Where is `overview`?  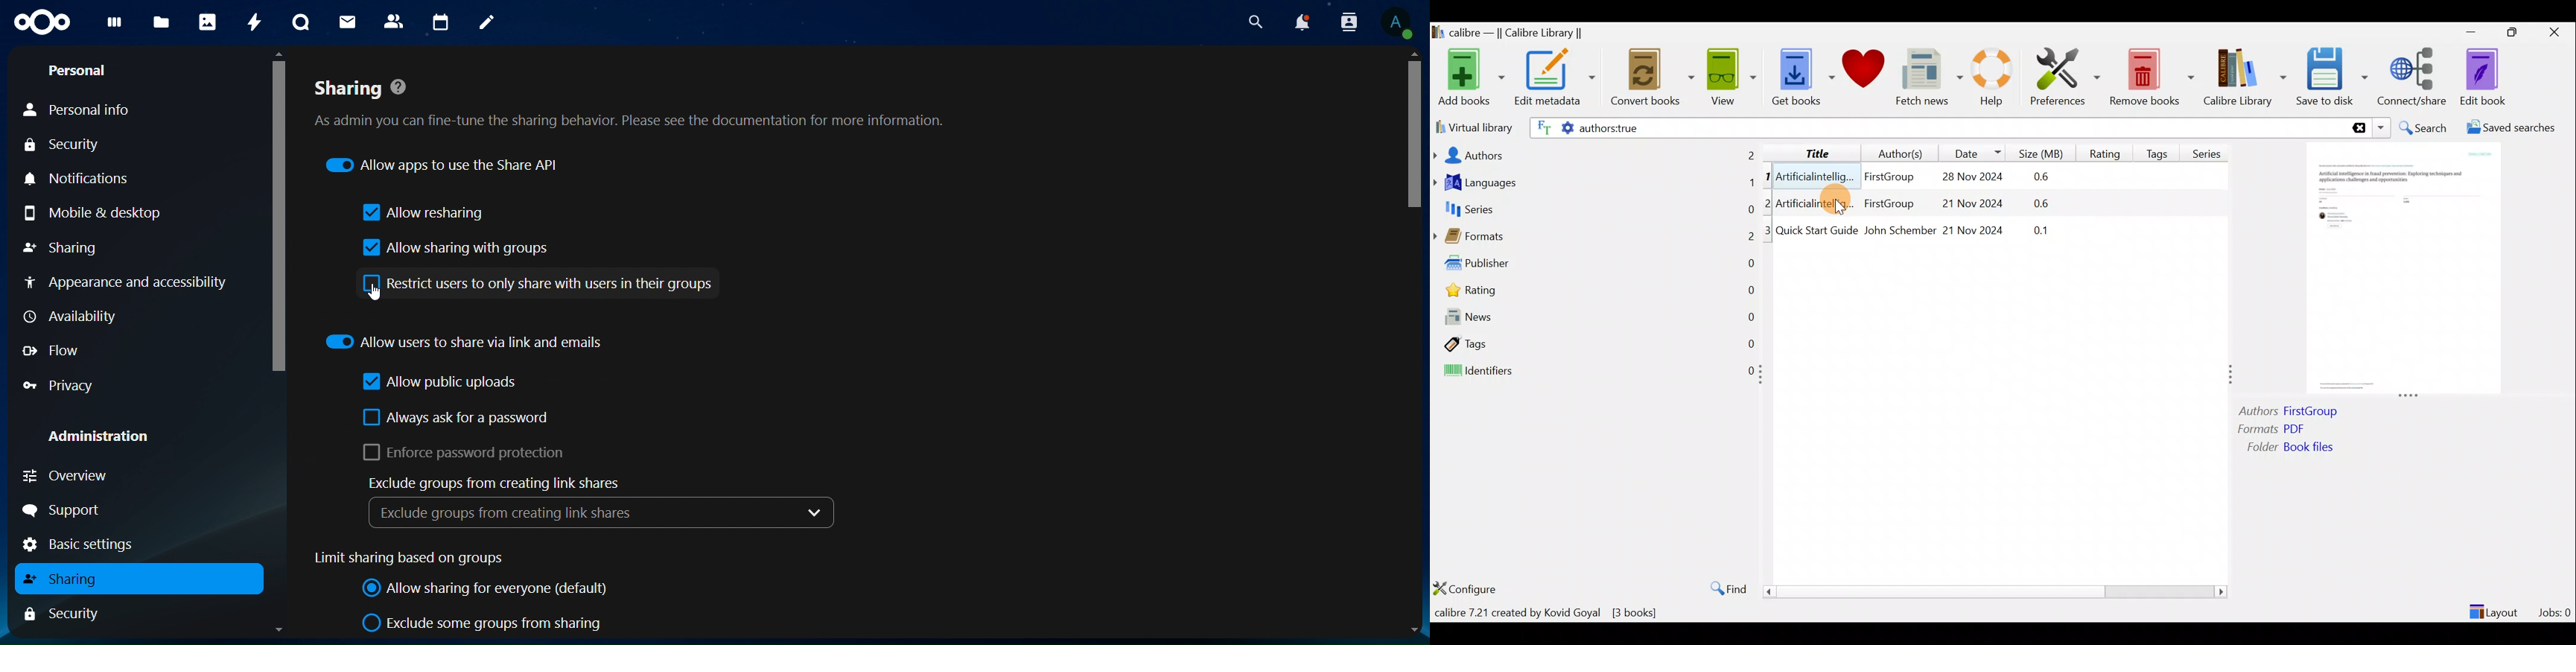
overview is located at coordinates (81, 477).